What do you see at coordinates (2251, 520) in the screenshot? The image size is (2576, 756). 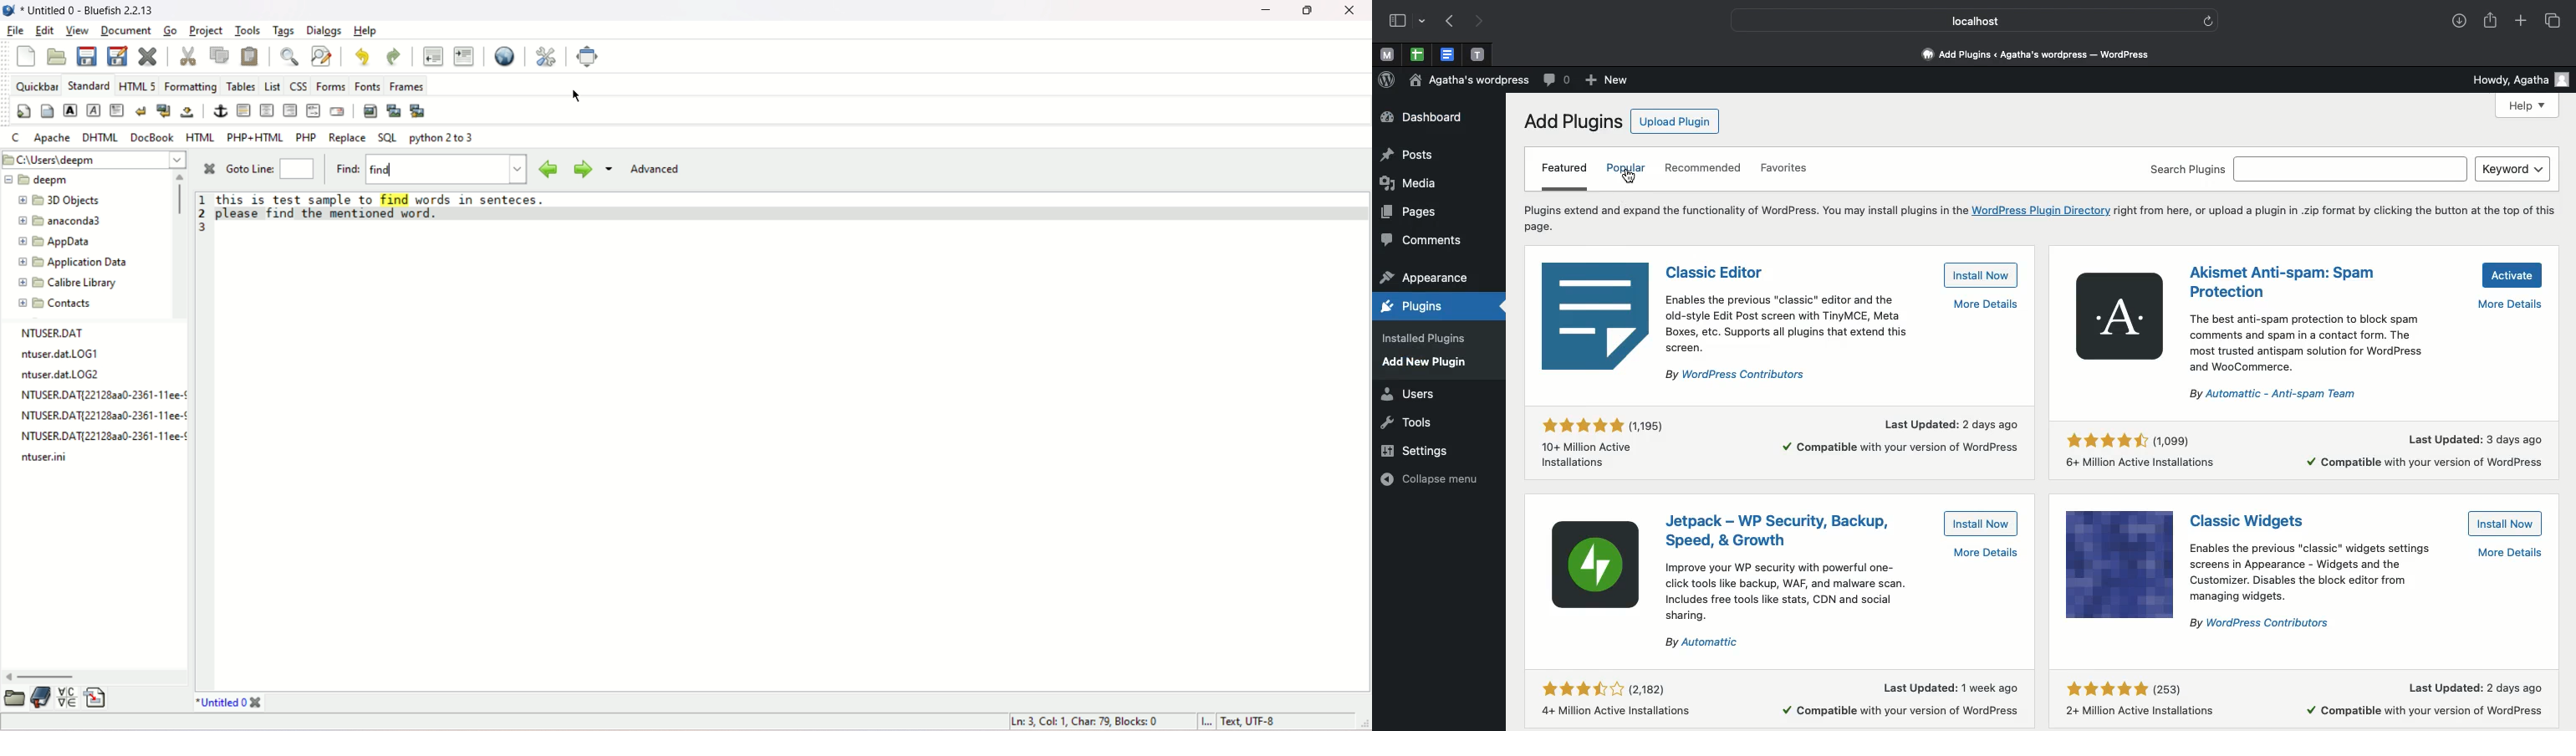 I see `Classic widgets` at bounding box center [2251, 520].